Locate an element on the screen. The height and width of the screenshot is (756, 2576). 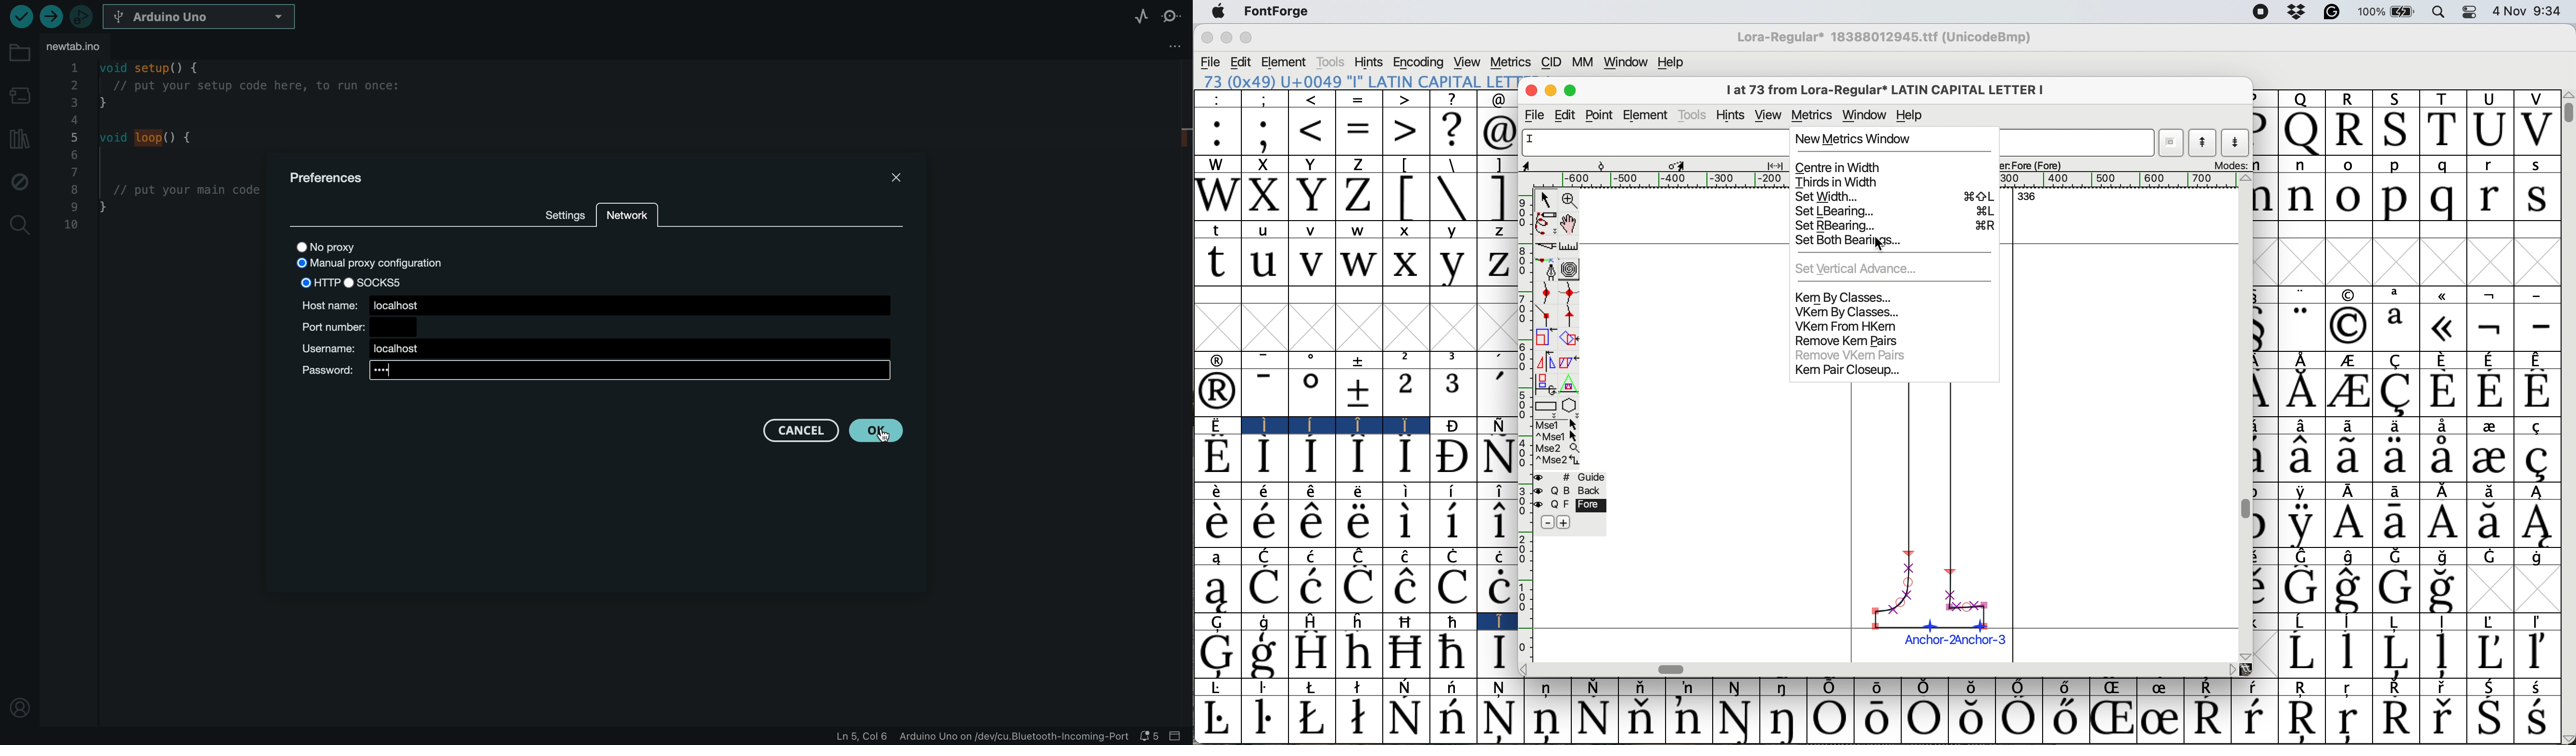
2 is located at coordinates (1407, 359).